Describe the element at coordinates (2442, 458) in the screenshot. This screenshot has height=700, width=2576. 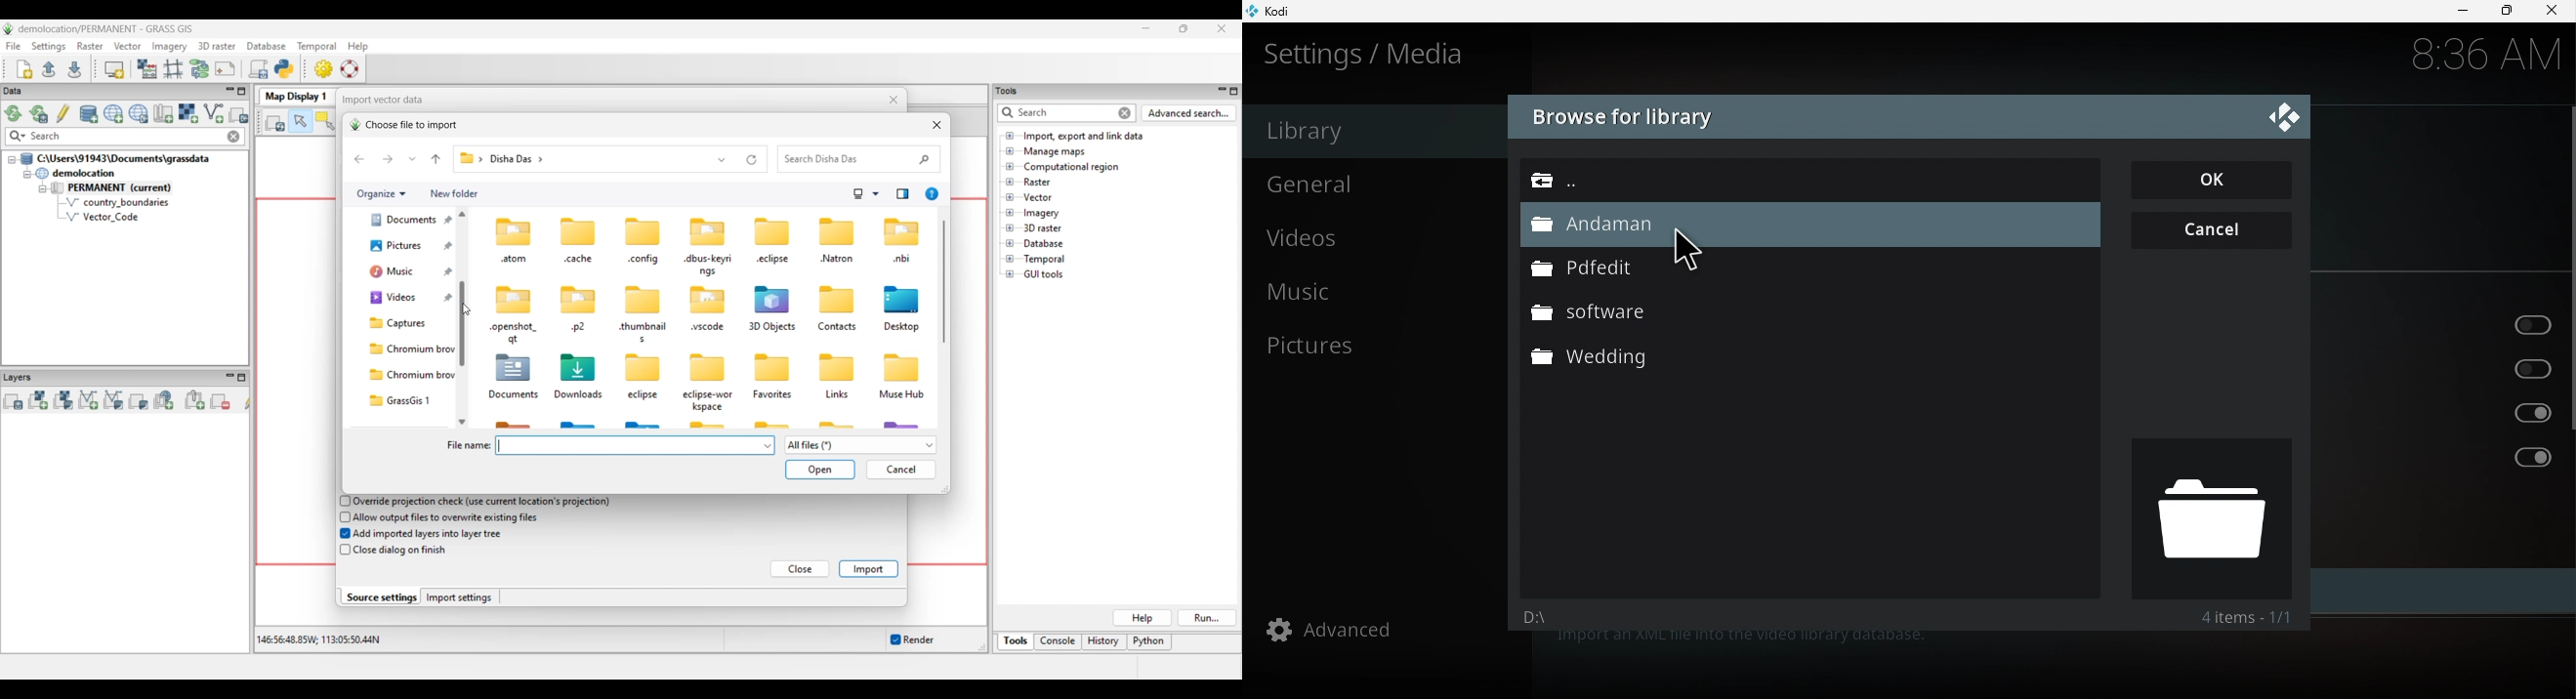
I see `Ignore video extras on scan` at that location.